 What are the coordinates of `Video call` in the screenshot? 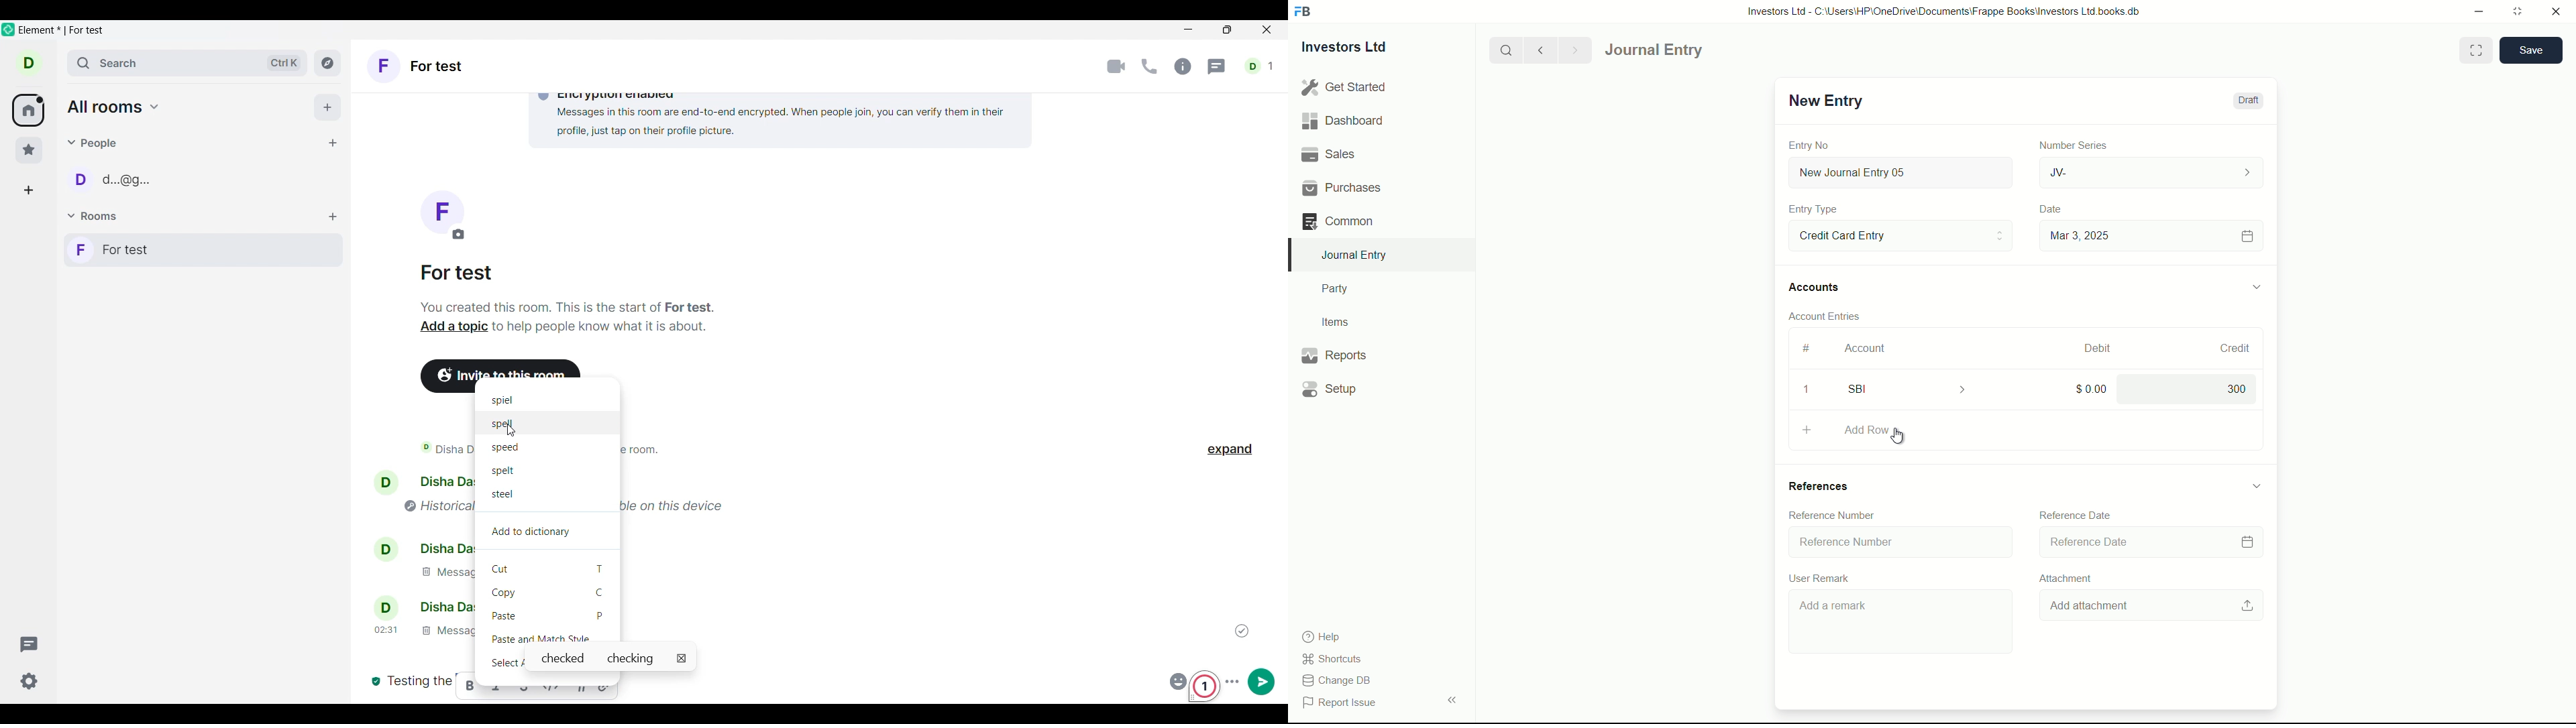 It's located at (1116, 67).